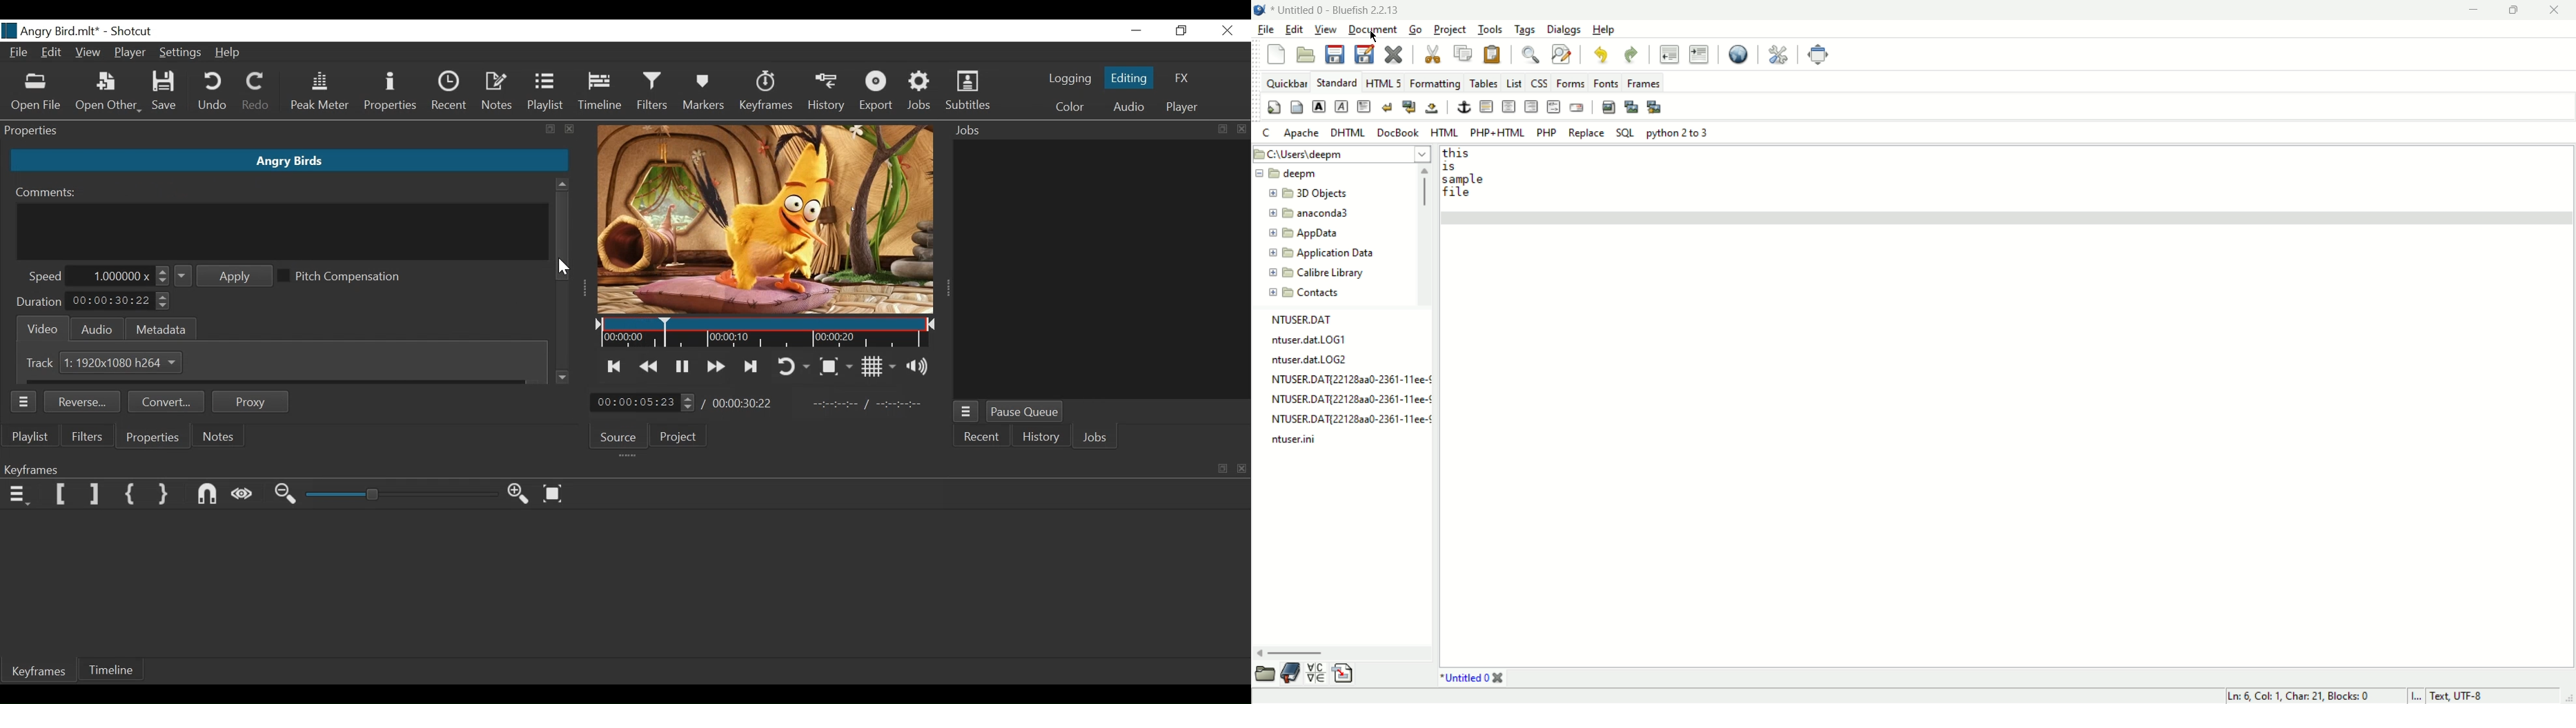 This screenshot has width=2576, height=728. What do you see at coordinates (1586, 133) in the screenshot?
I see `REPLACE` at bounding box center [1586, 133].